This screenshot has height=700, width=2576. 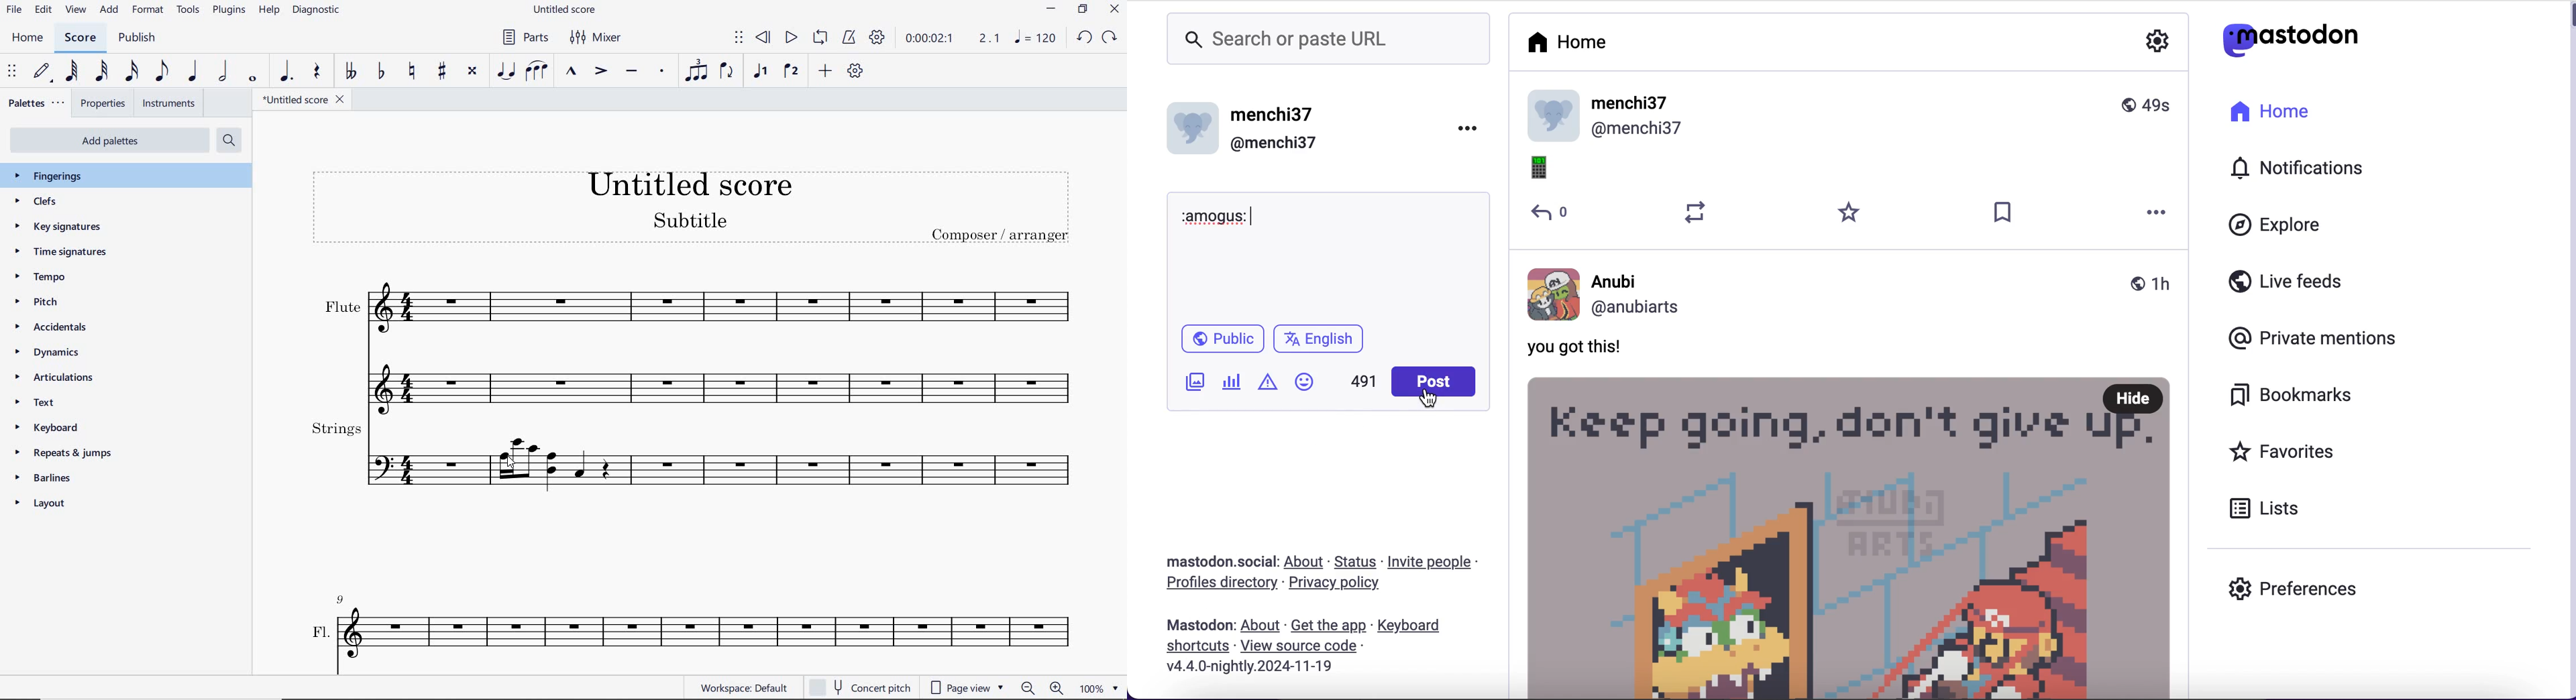 What do you see at coordinates (631, 72) in the screenshot?
I see `tenuto` at bounding box center [631, 72].